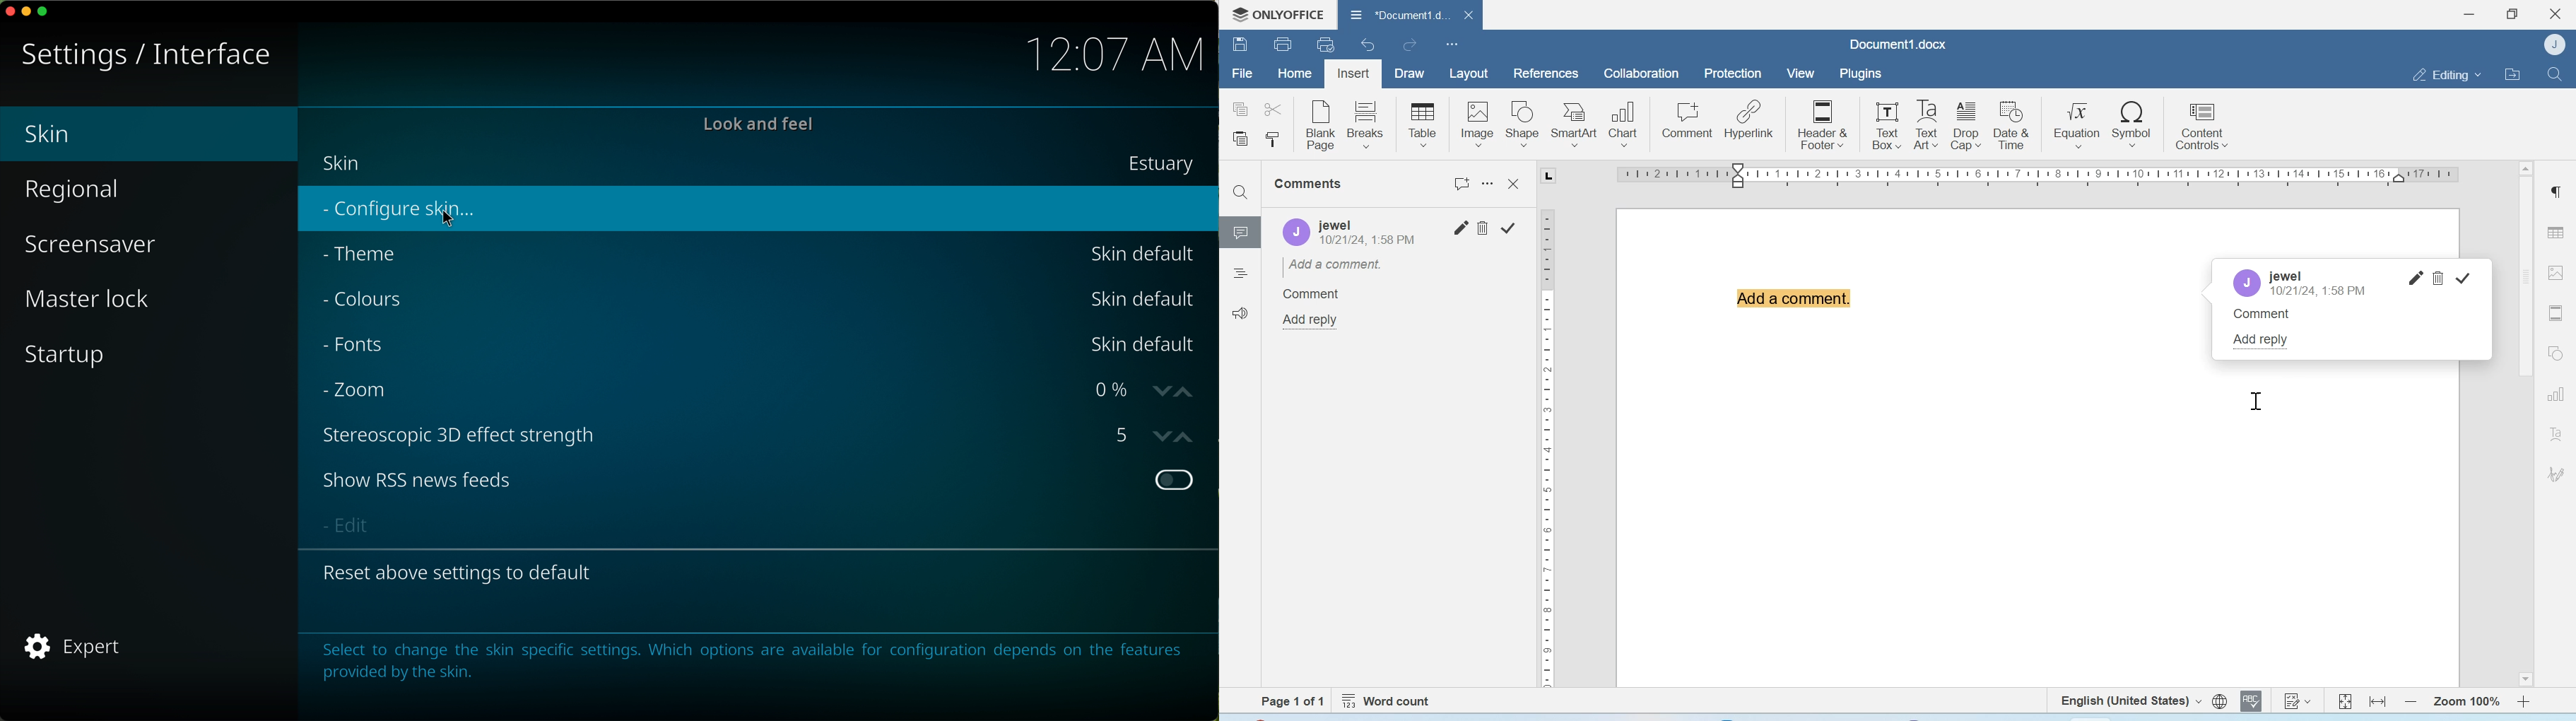 Image resolution: width=2576 pixels, height=728 pixels. I want to click on Undo, so click(1370, 45).